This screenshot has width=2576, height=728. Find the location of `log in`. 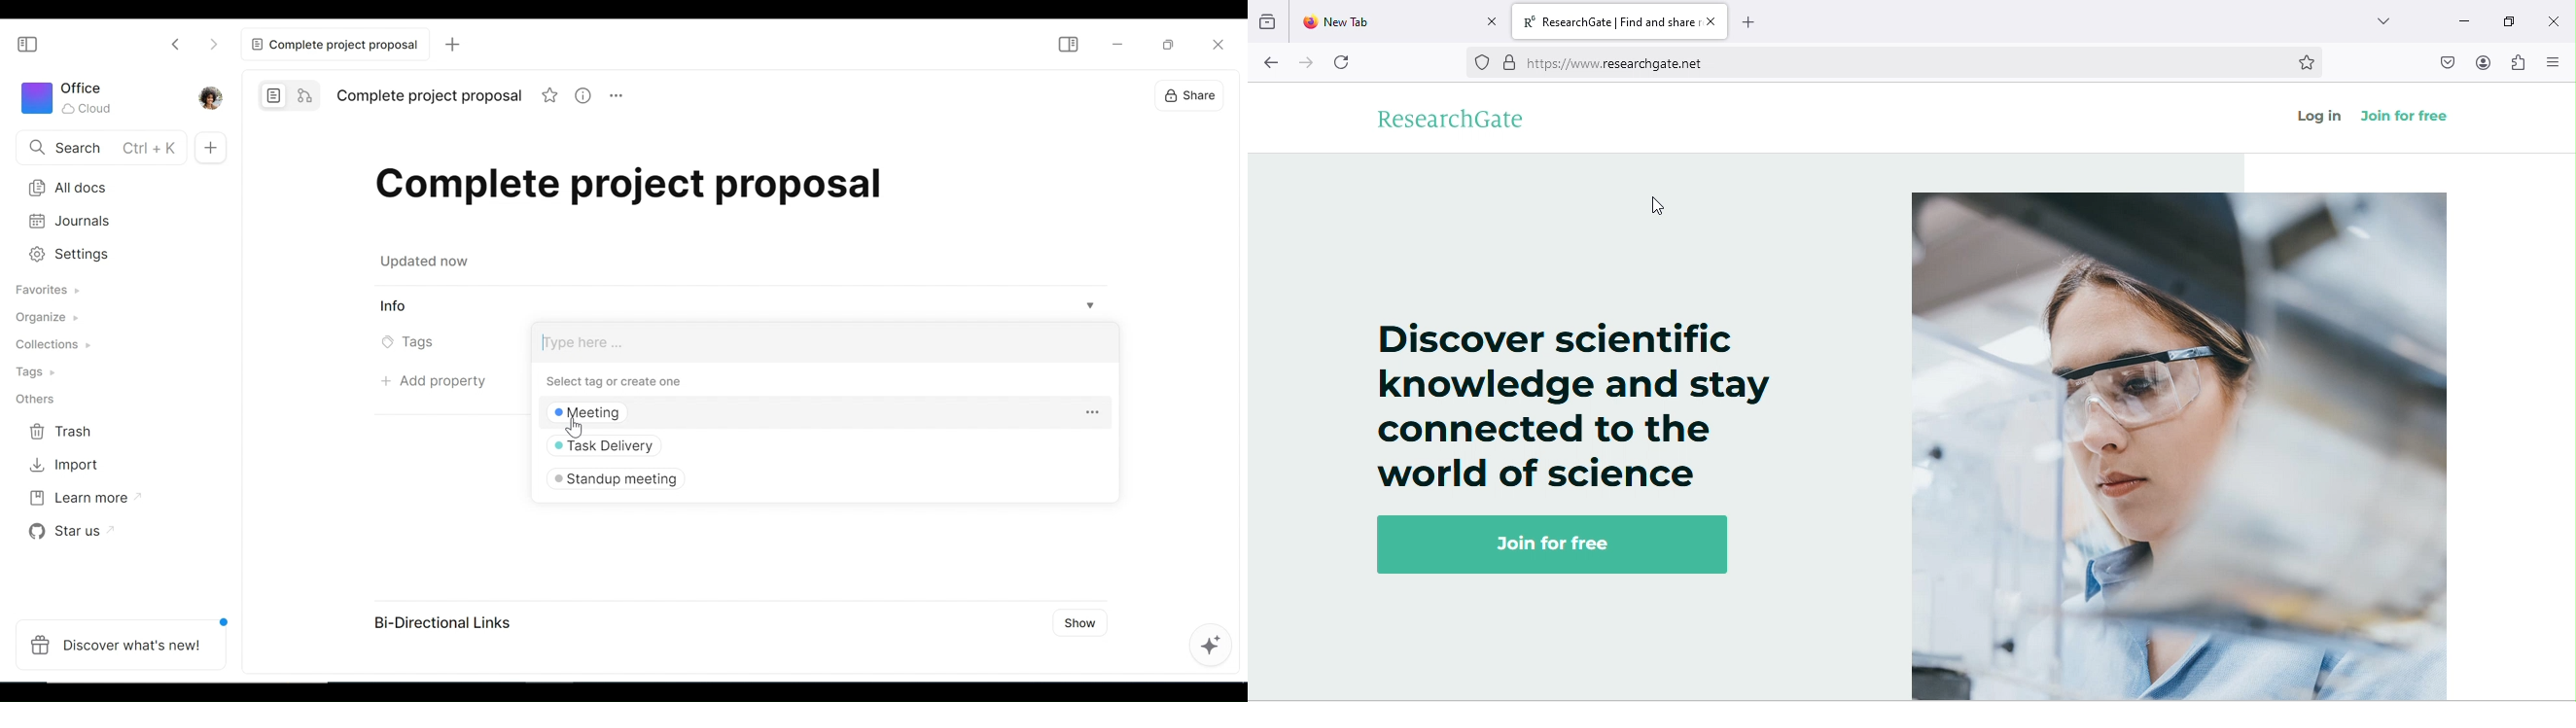

log in is located at coordinates (2315, 116).